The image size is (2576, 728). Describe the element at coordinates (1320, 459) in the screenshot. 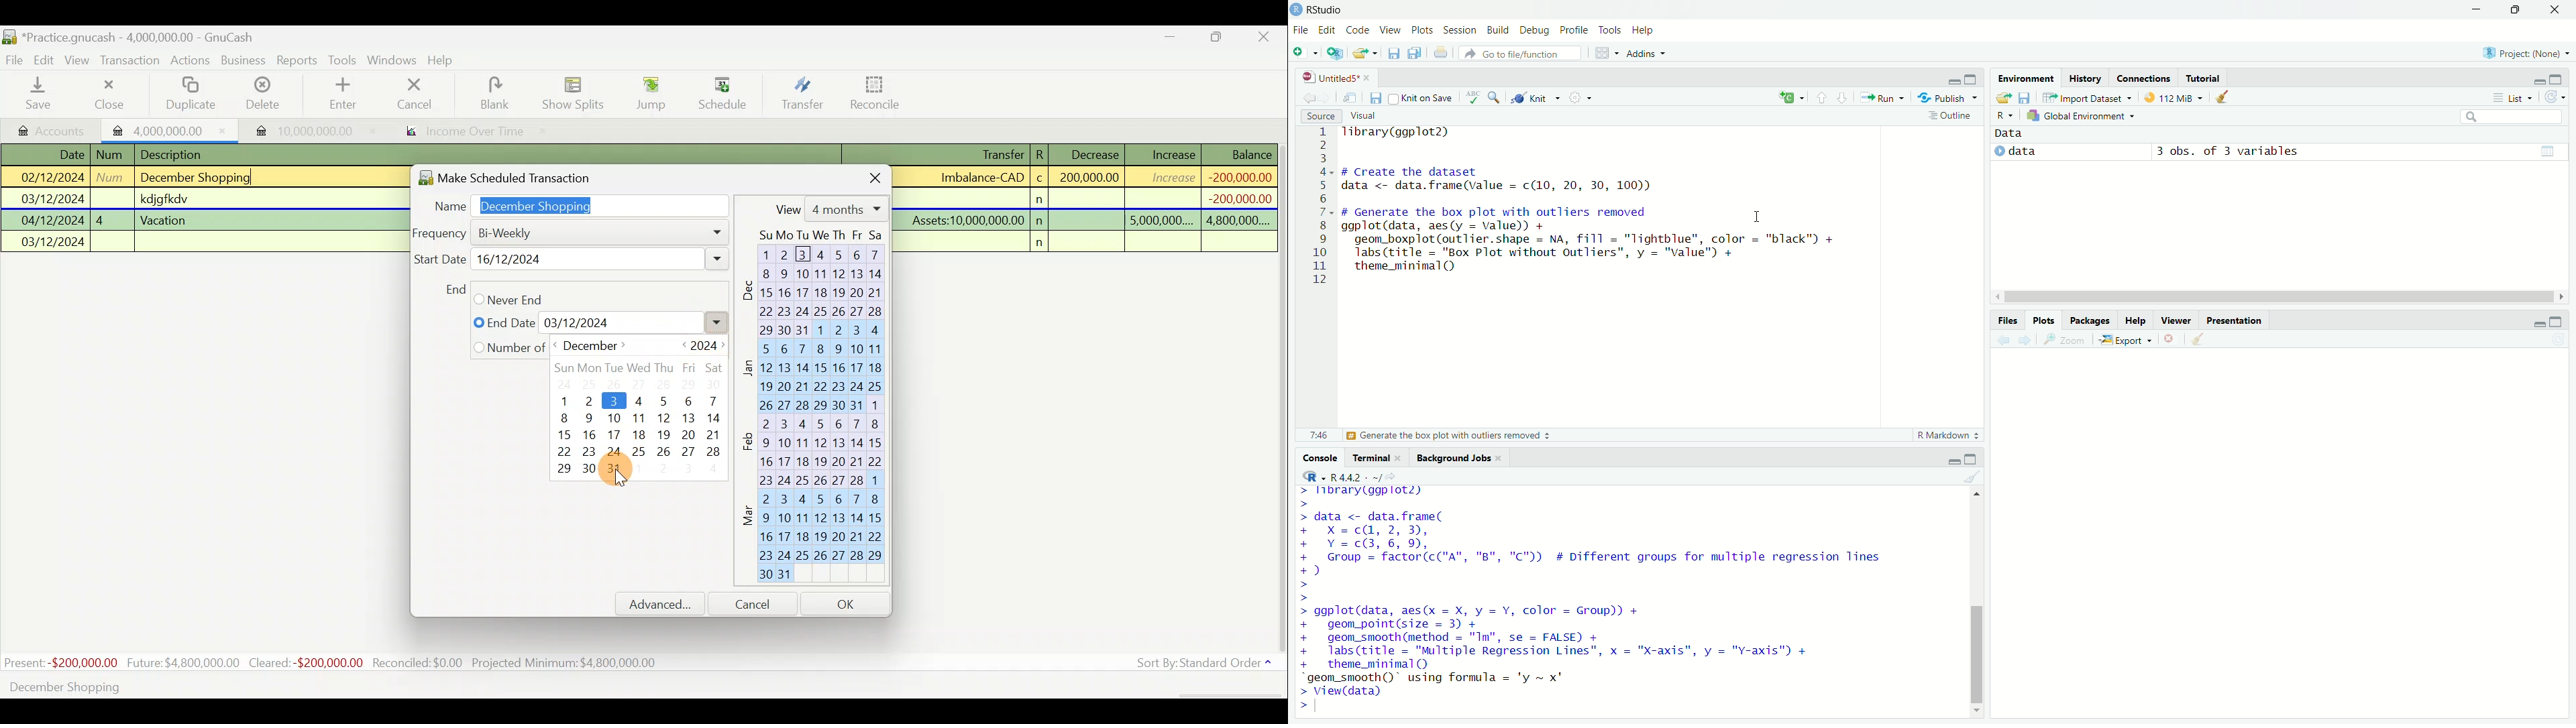

I see `Console` at that location.